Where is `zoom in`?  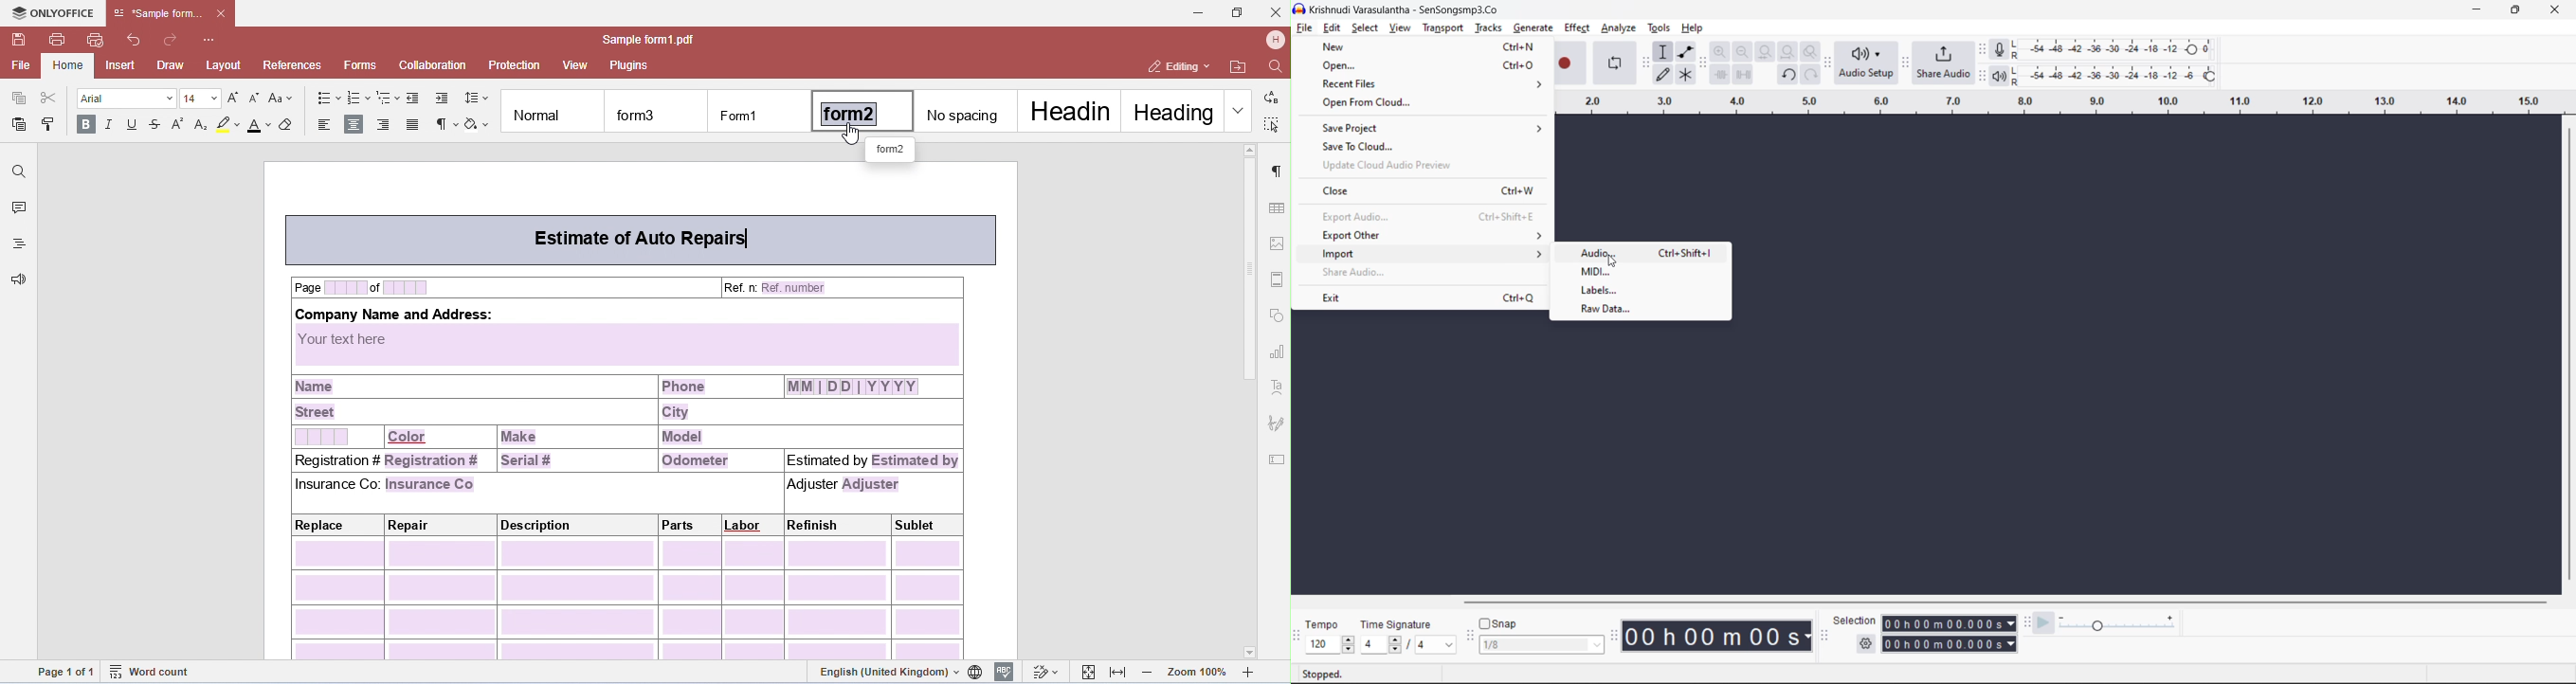 zoom in is located at coordinates (1721, 51).